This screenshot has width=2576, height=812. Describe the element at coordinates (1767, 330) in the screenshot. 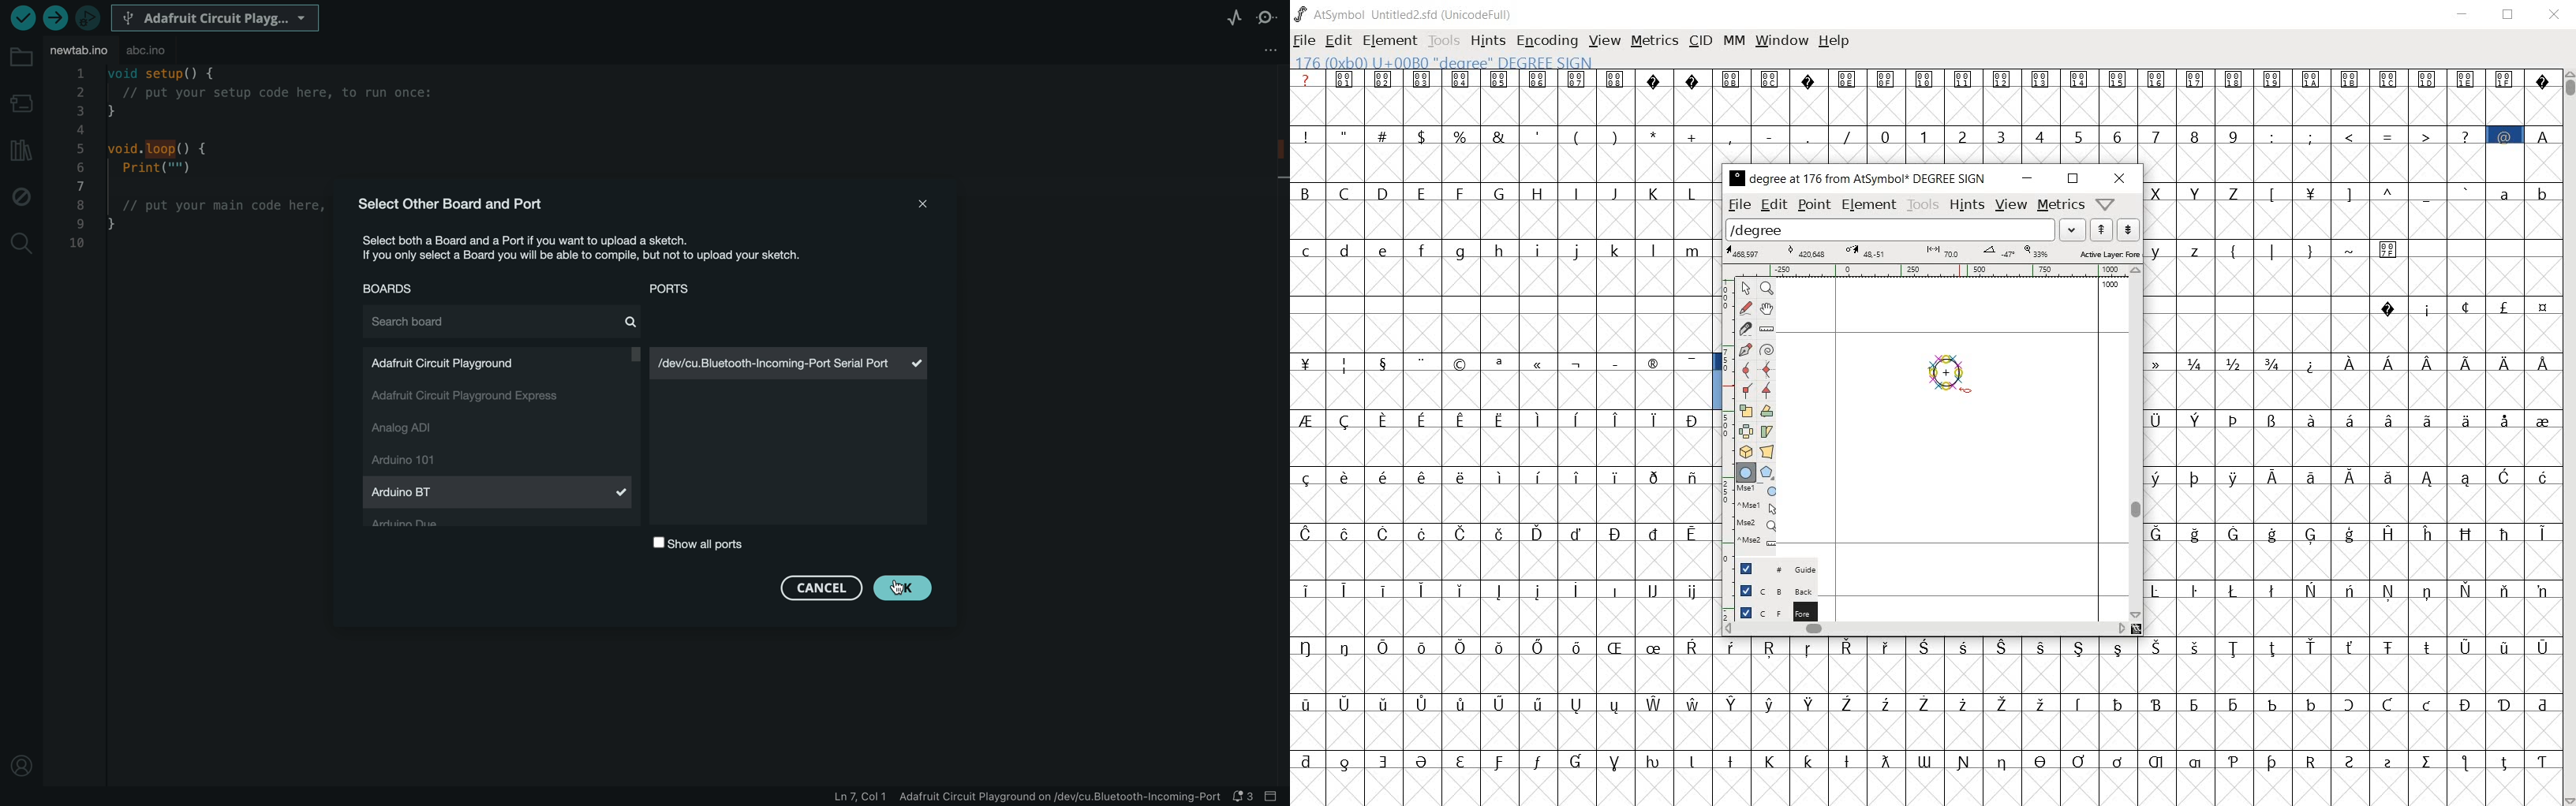

I see `measure a distance, angle between points` at that location.